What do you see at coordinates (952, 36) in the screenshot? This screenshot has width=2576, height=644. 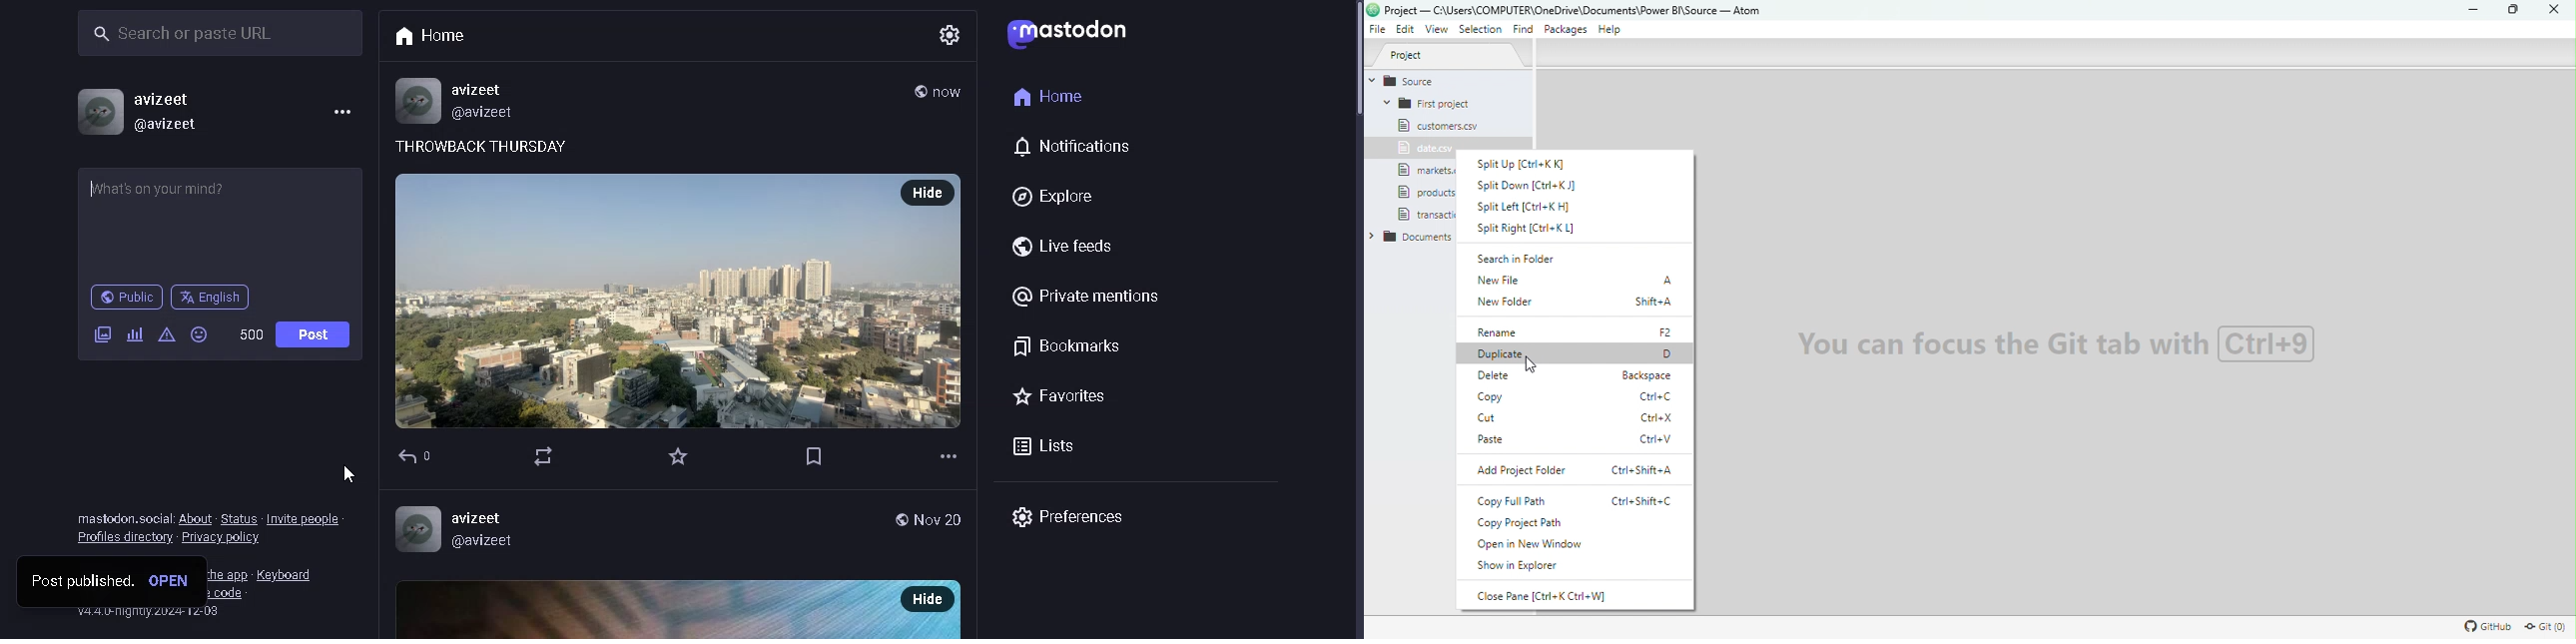 I see `settings` at bounding box center [952, 36].